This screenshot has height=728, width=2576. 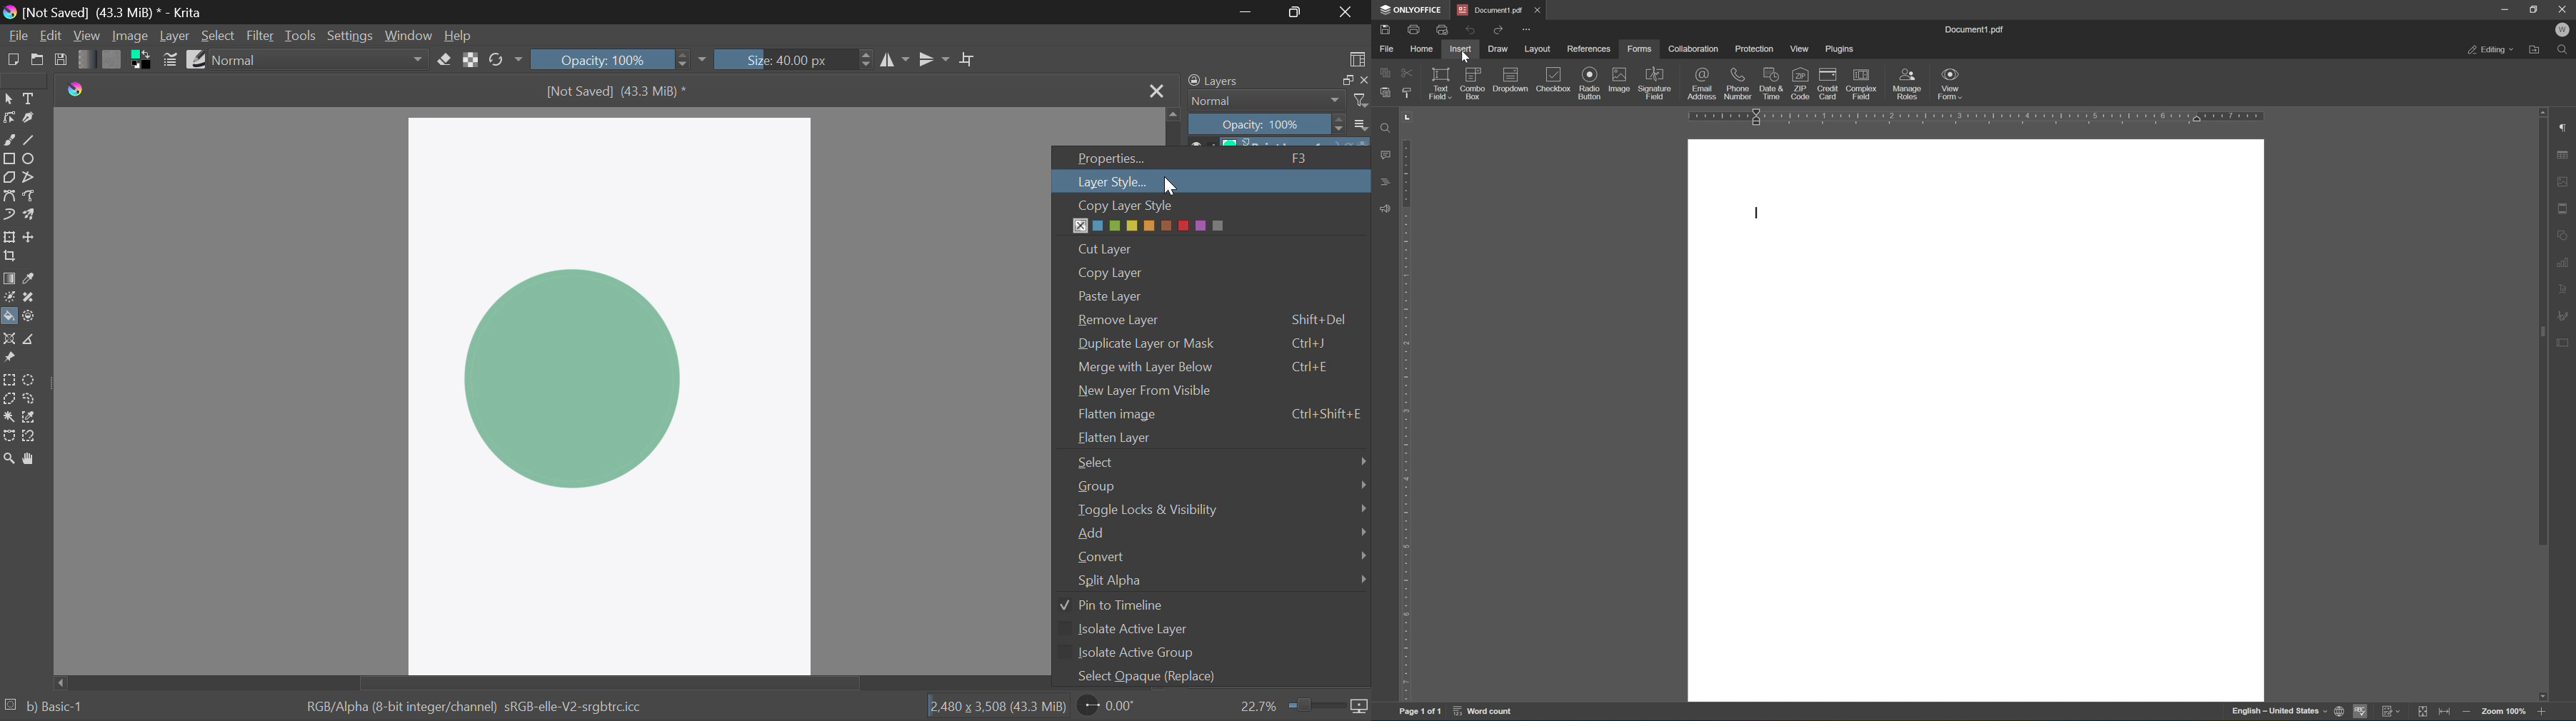 I want to click on Remove Layer, so click(x=1210, y=319).